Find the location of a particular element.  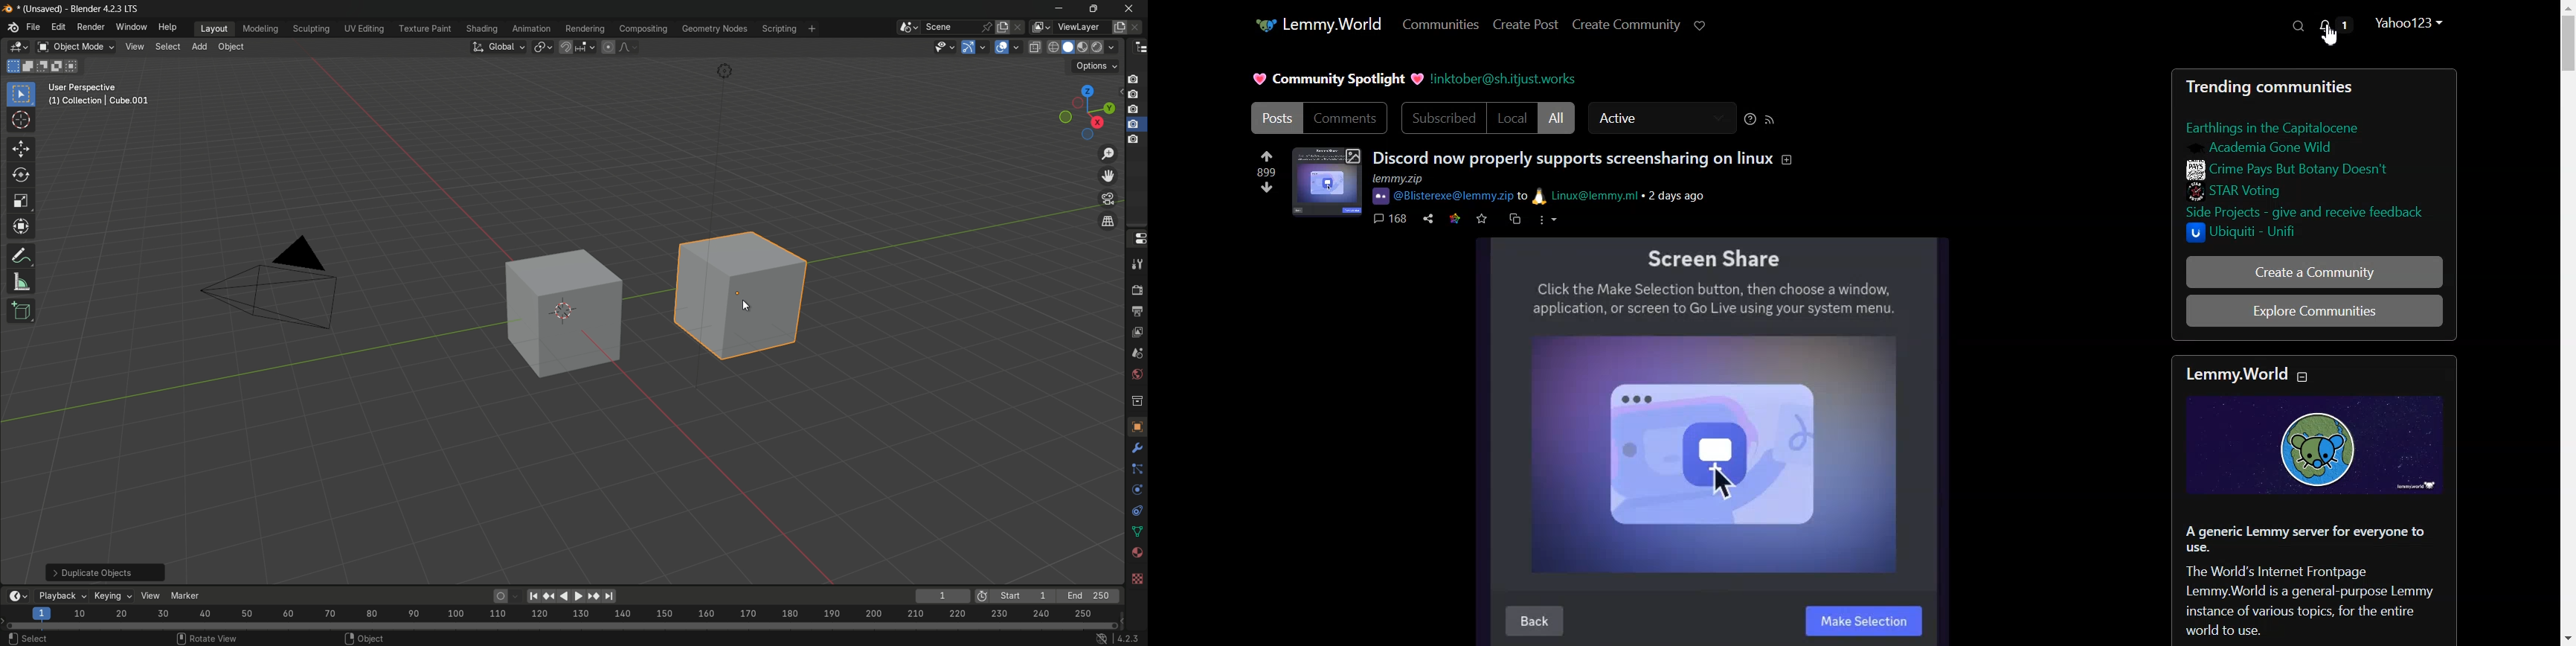

Active is located at coordinates (1662, 118).